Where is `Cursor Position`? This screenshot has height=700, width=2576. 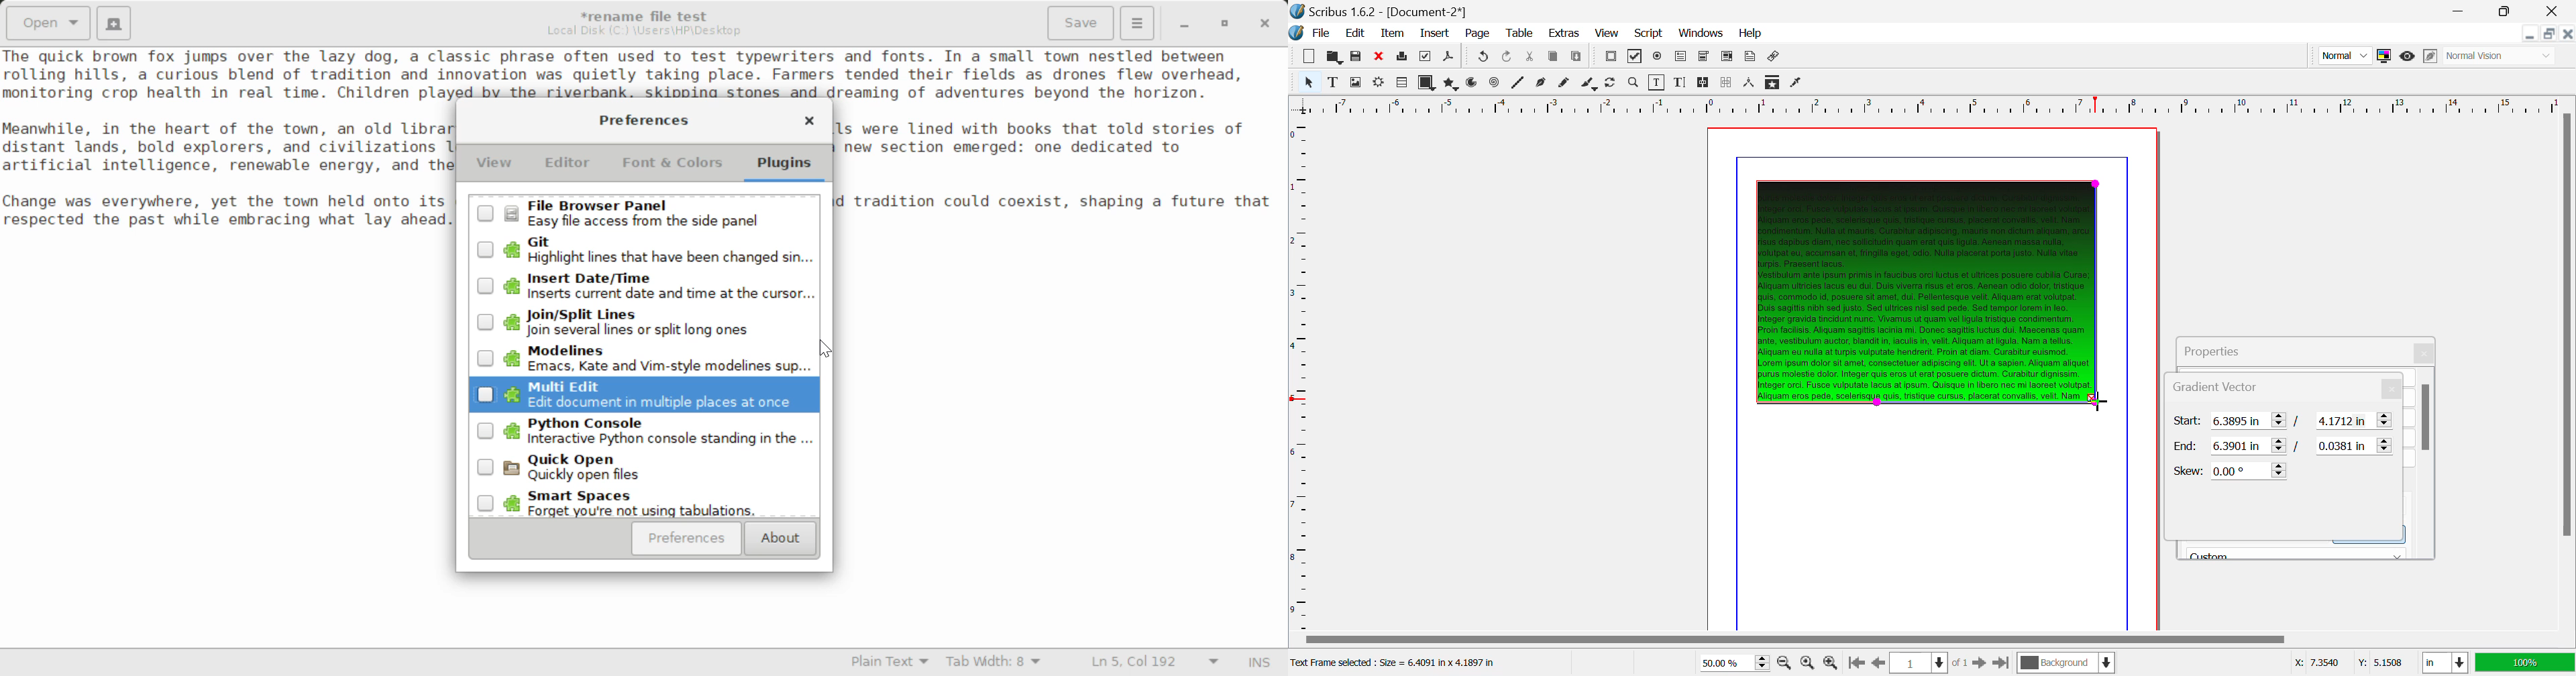
Cursor Position is located at coordinates (828, 351).